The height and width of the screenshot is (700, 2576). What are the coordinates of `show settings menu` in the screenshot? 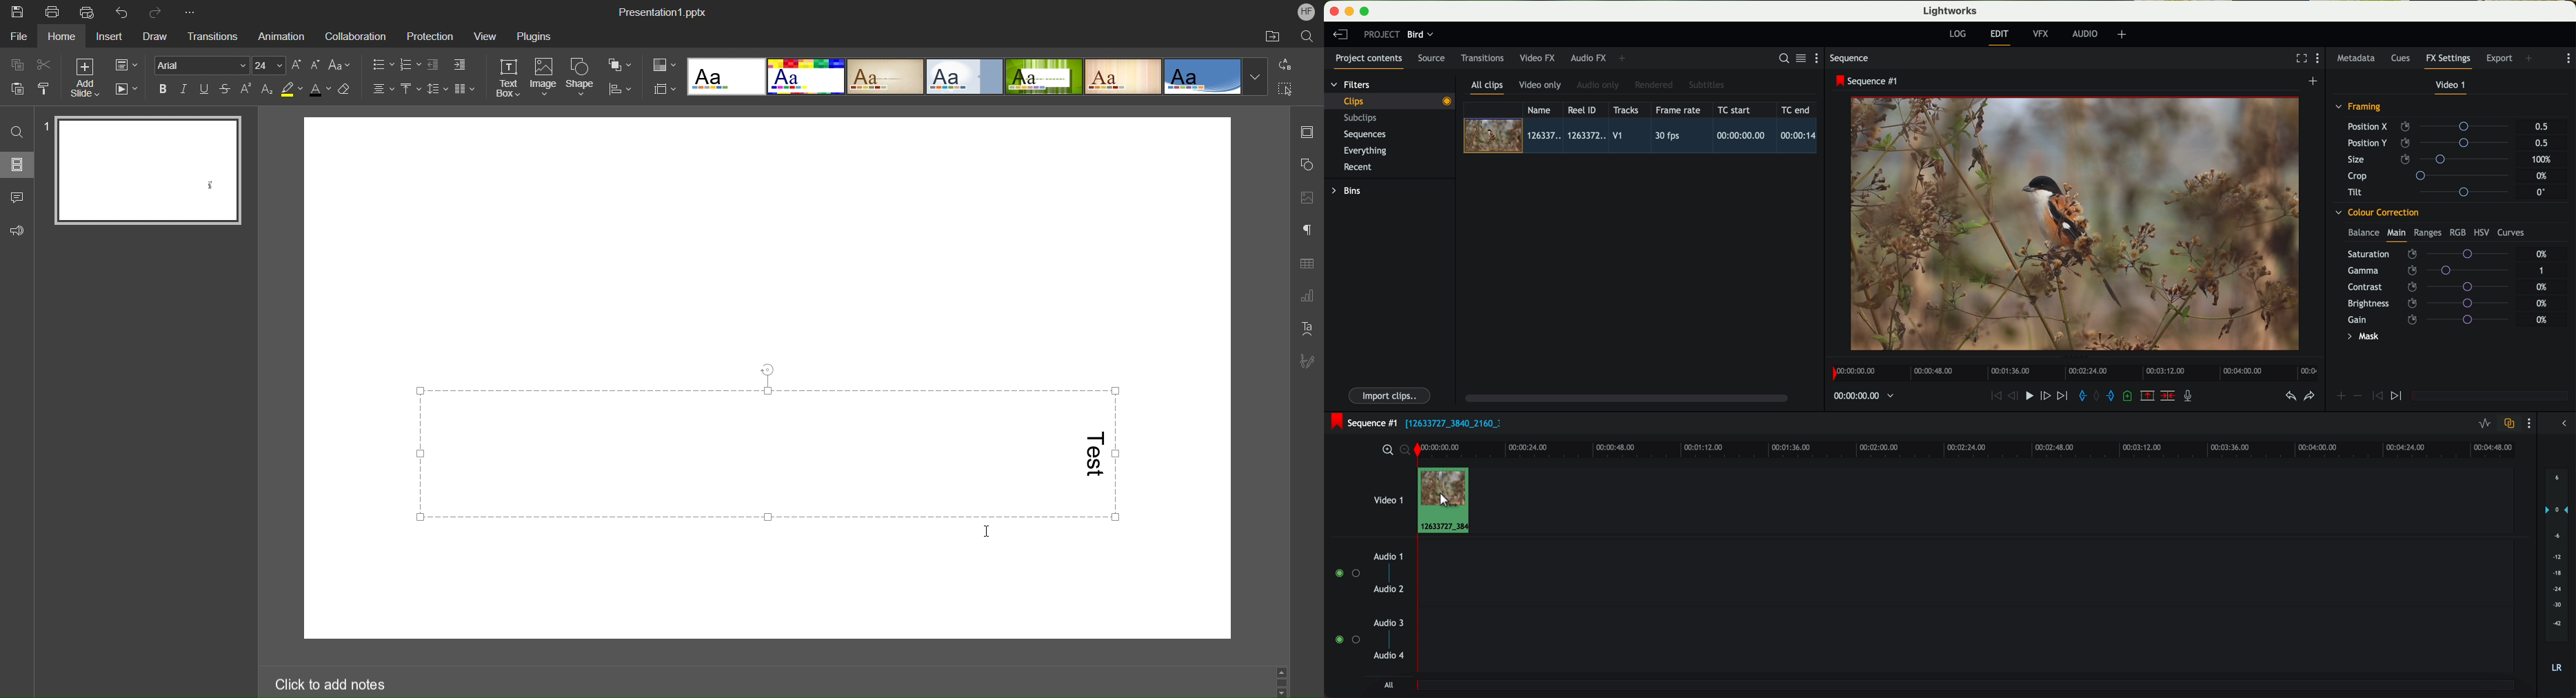 It's located at (2568, 58).